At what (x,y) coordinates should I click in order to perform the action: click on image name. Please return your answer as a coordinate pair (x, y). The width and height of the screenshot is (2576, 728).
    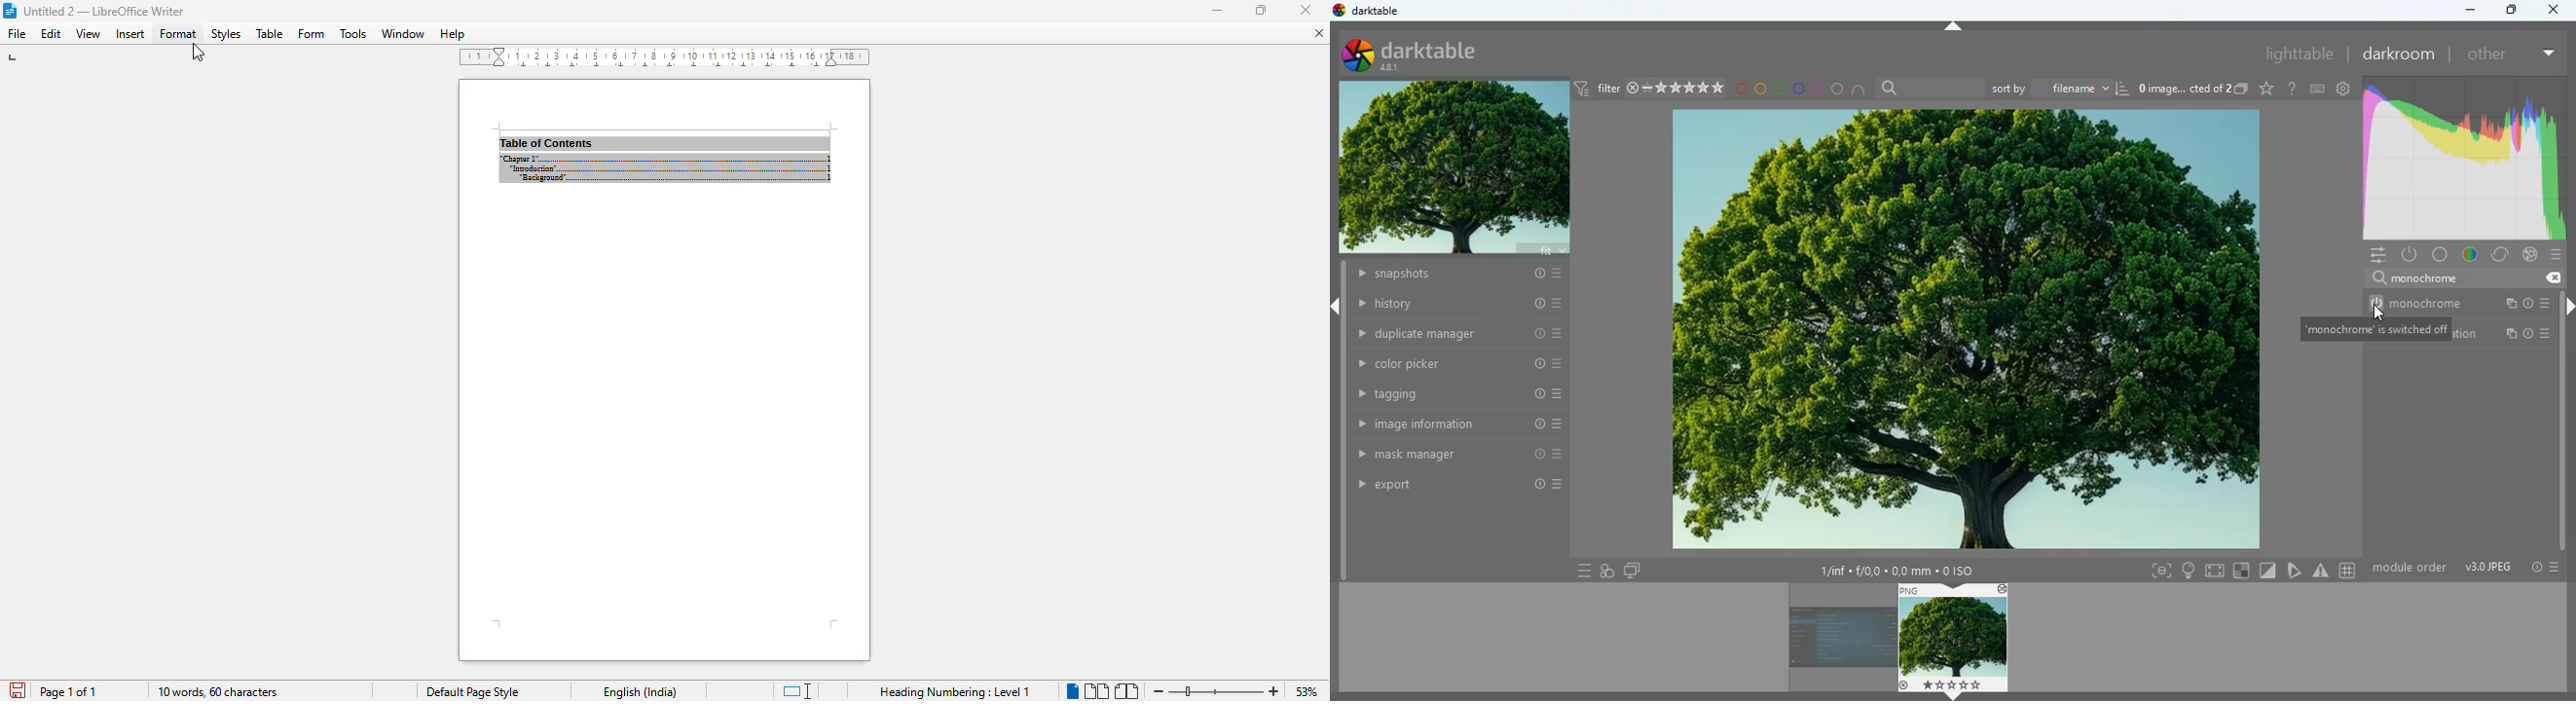
    Looking at the image, I should click on (2185, 89).